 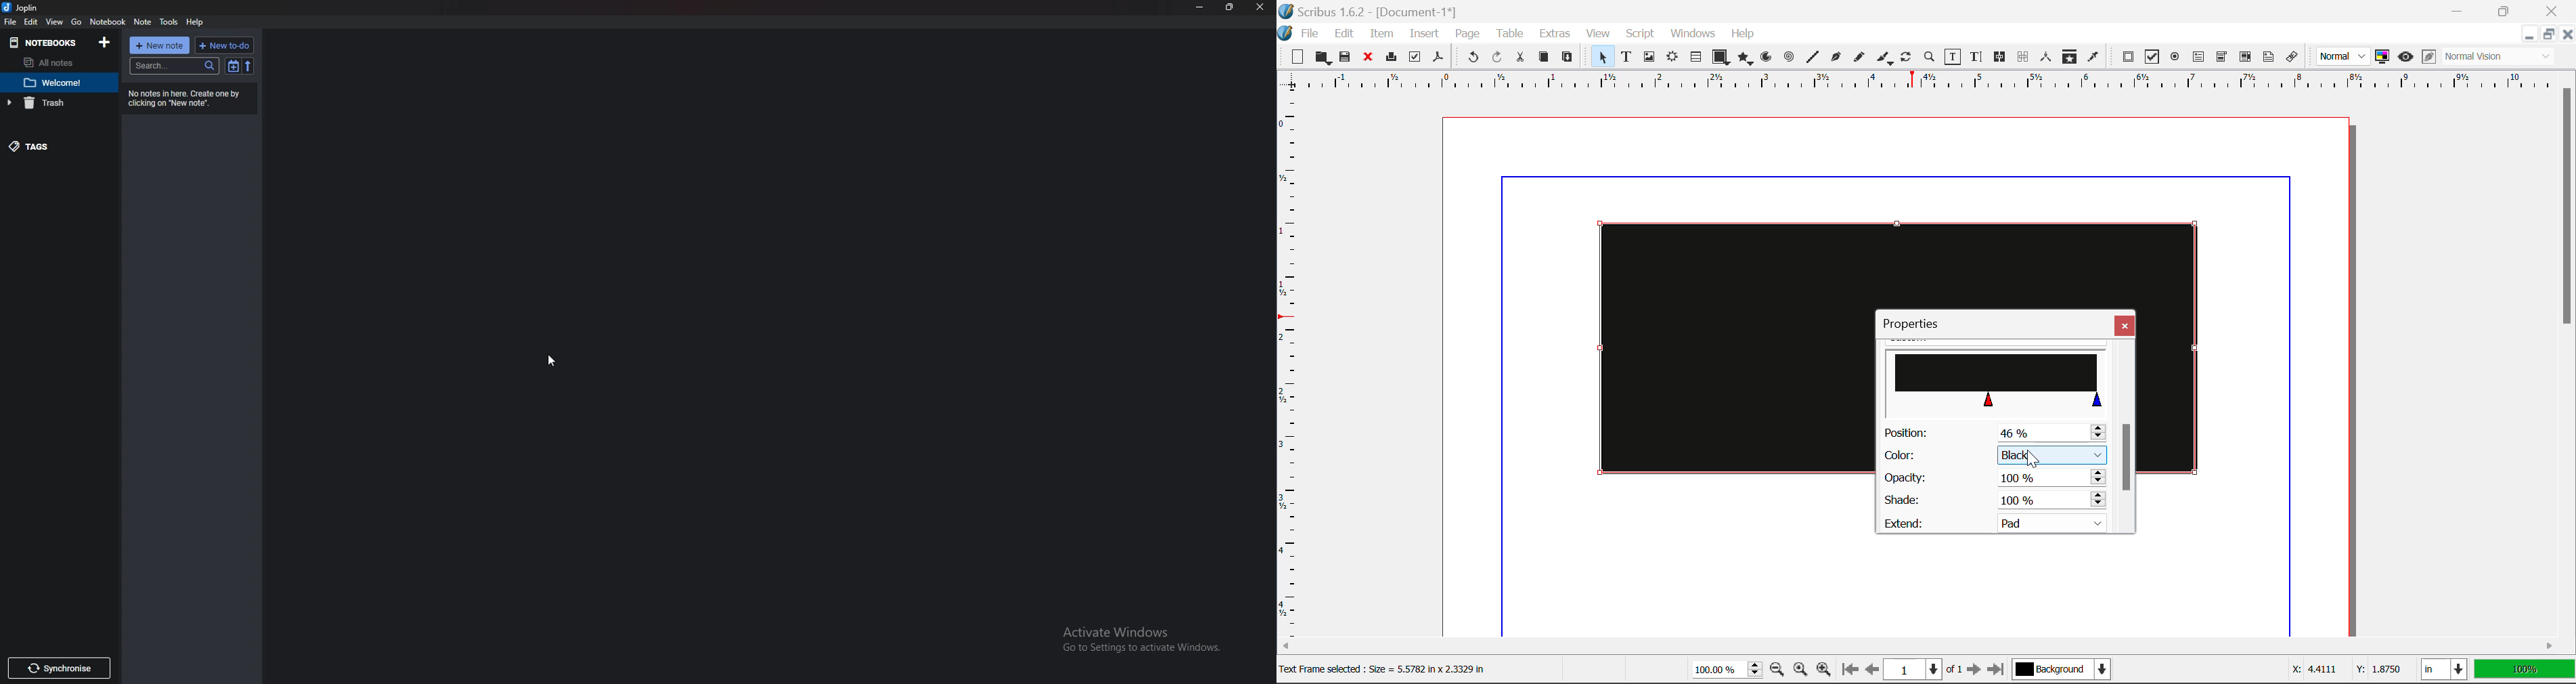 What do you see at coordinates (2445, 671) in the screenshot?
I see `Measurement Units` at bounding box center [2445, 671].